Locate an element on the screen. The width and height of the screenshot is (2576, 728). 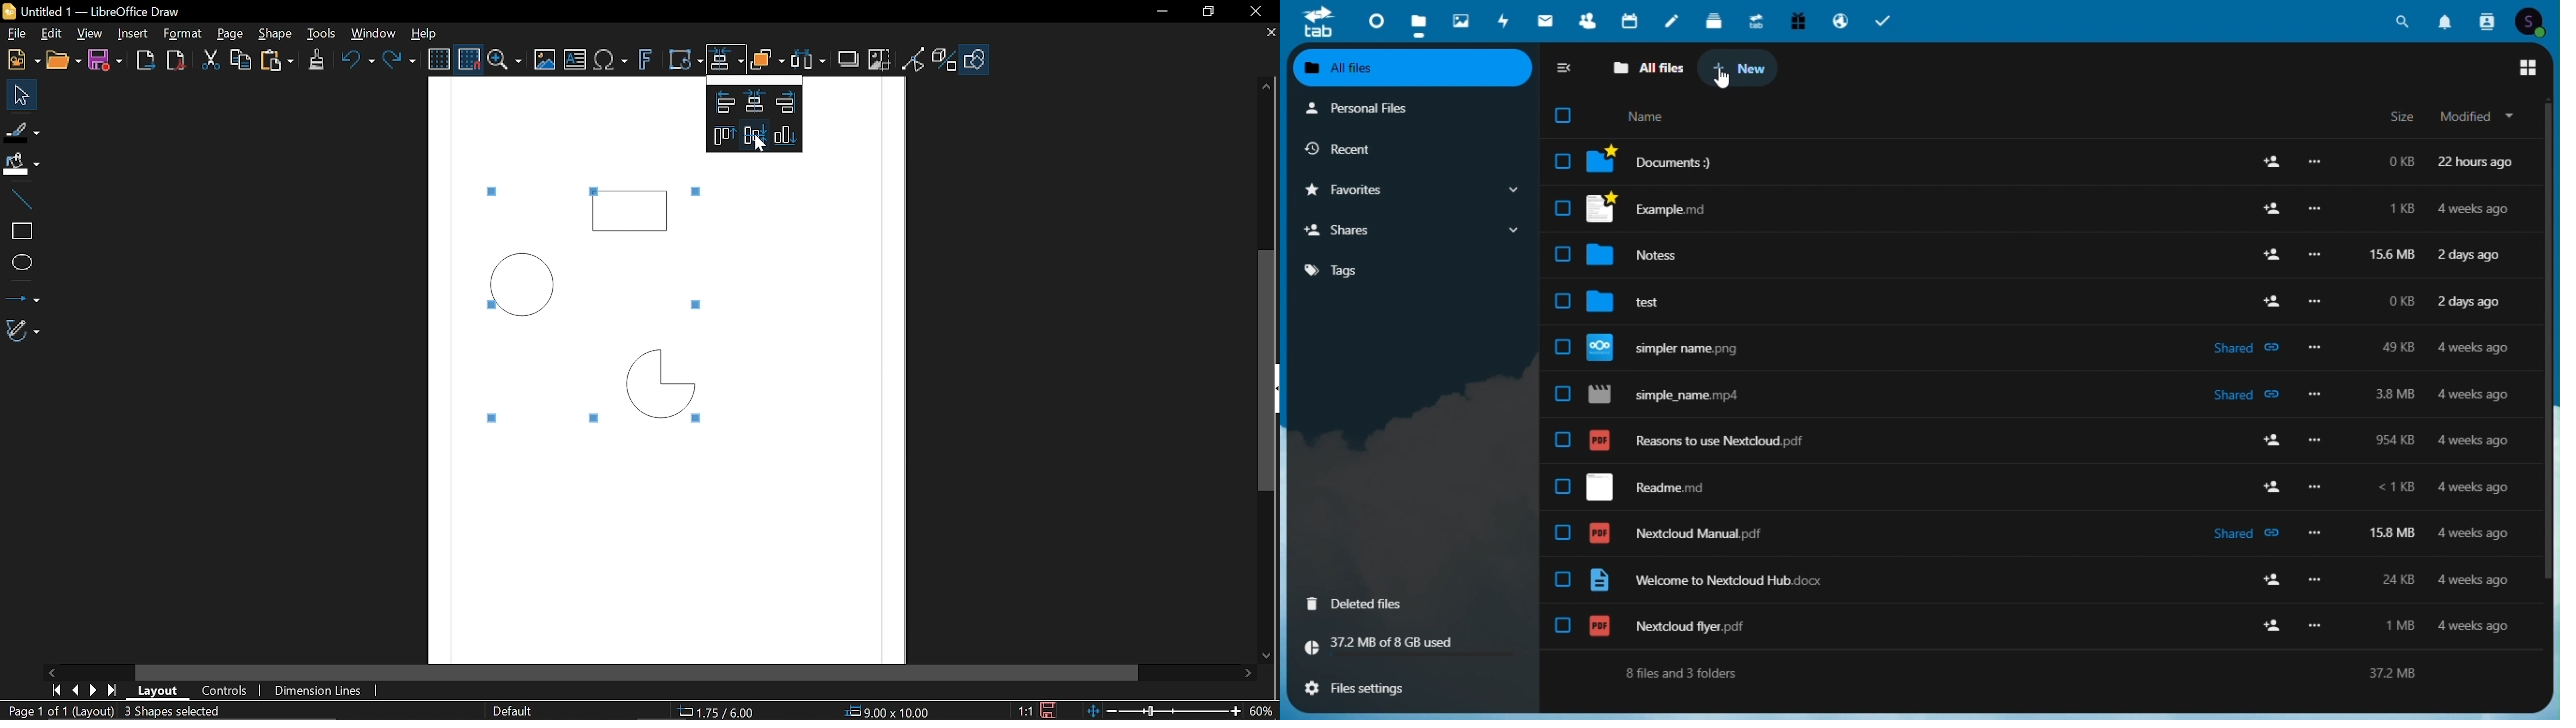
next page is located at coordinates (89, 690).